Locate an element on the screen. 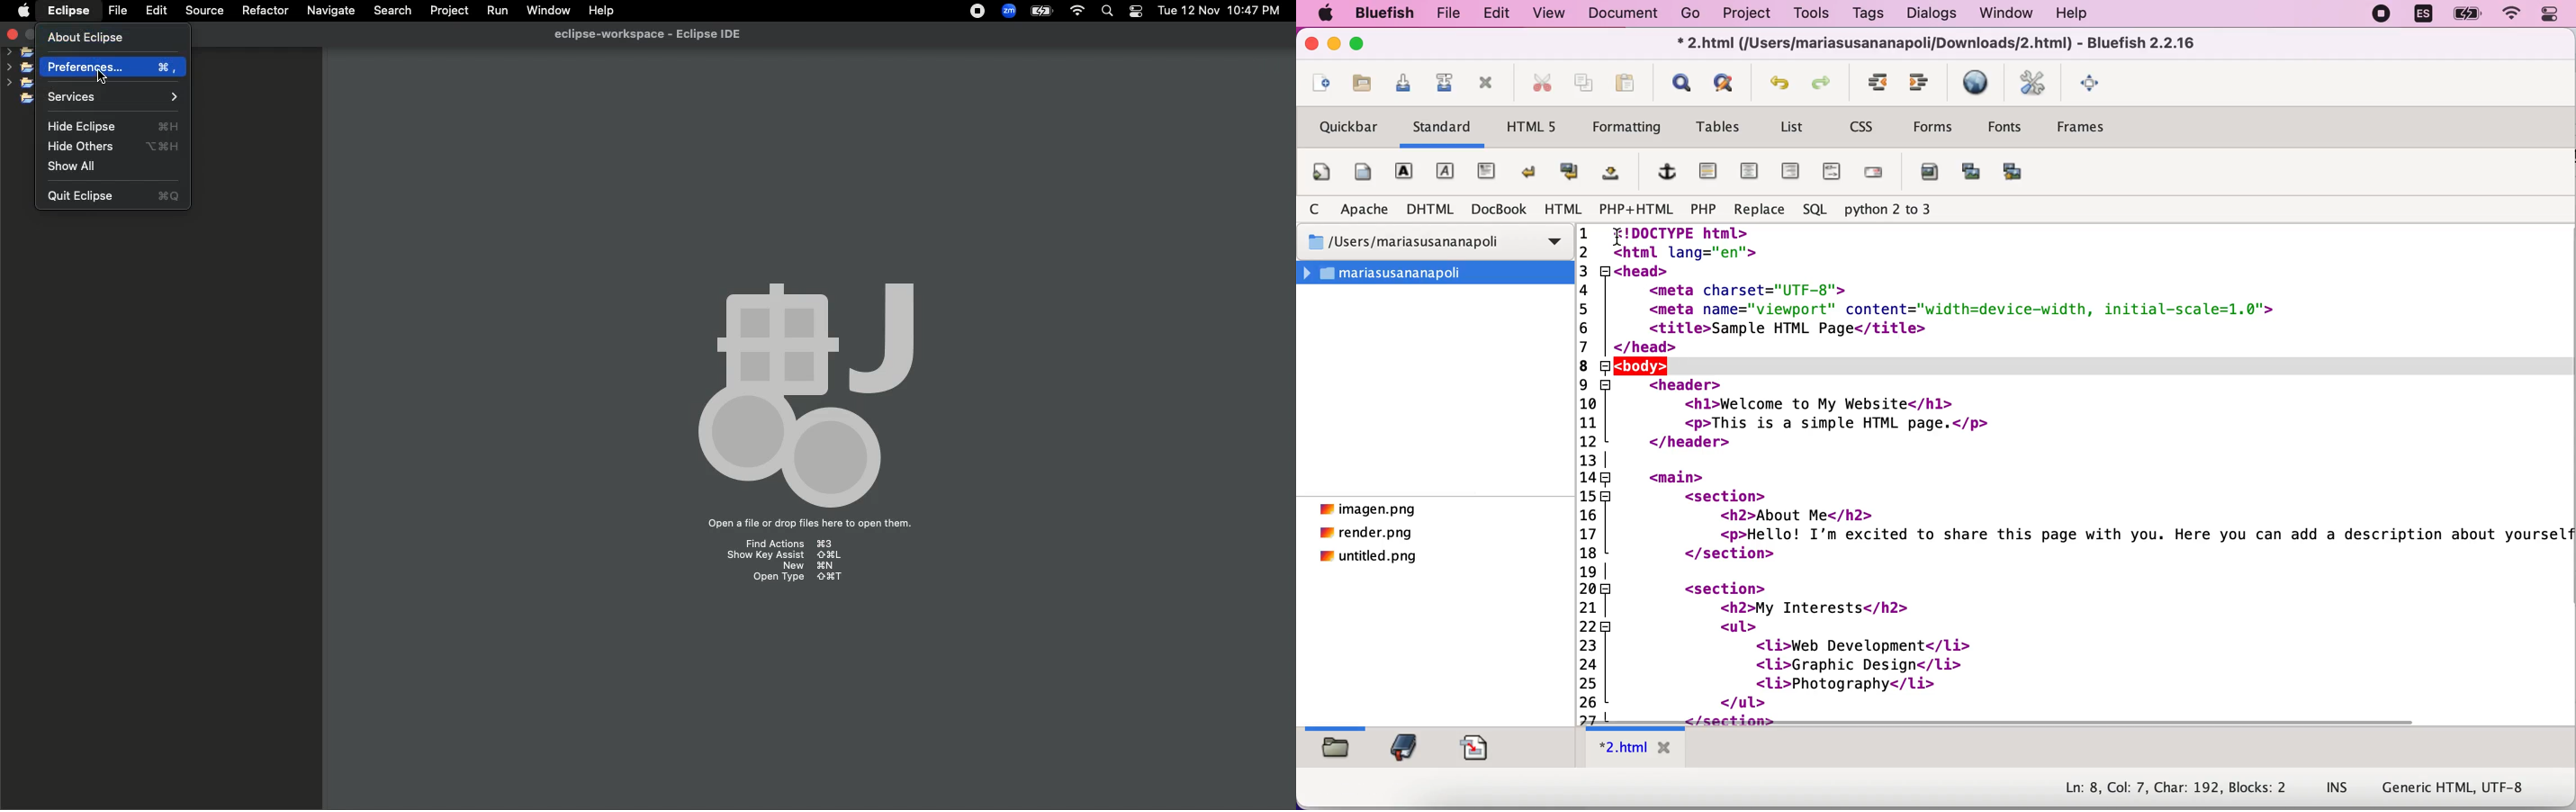 This screenshot has height=812, width=2576. copy is located at coordinates (1584, 79).